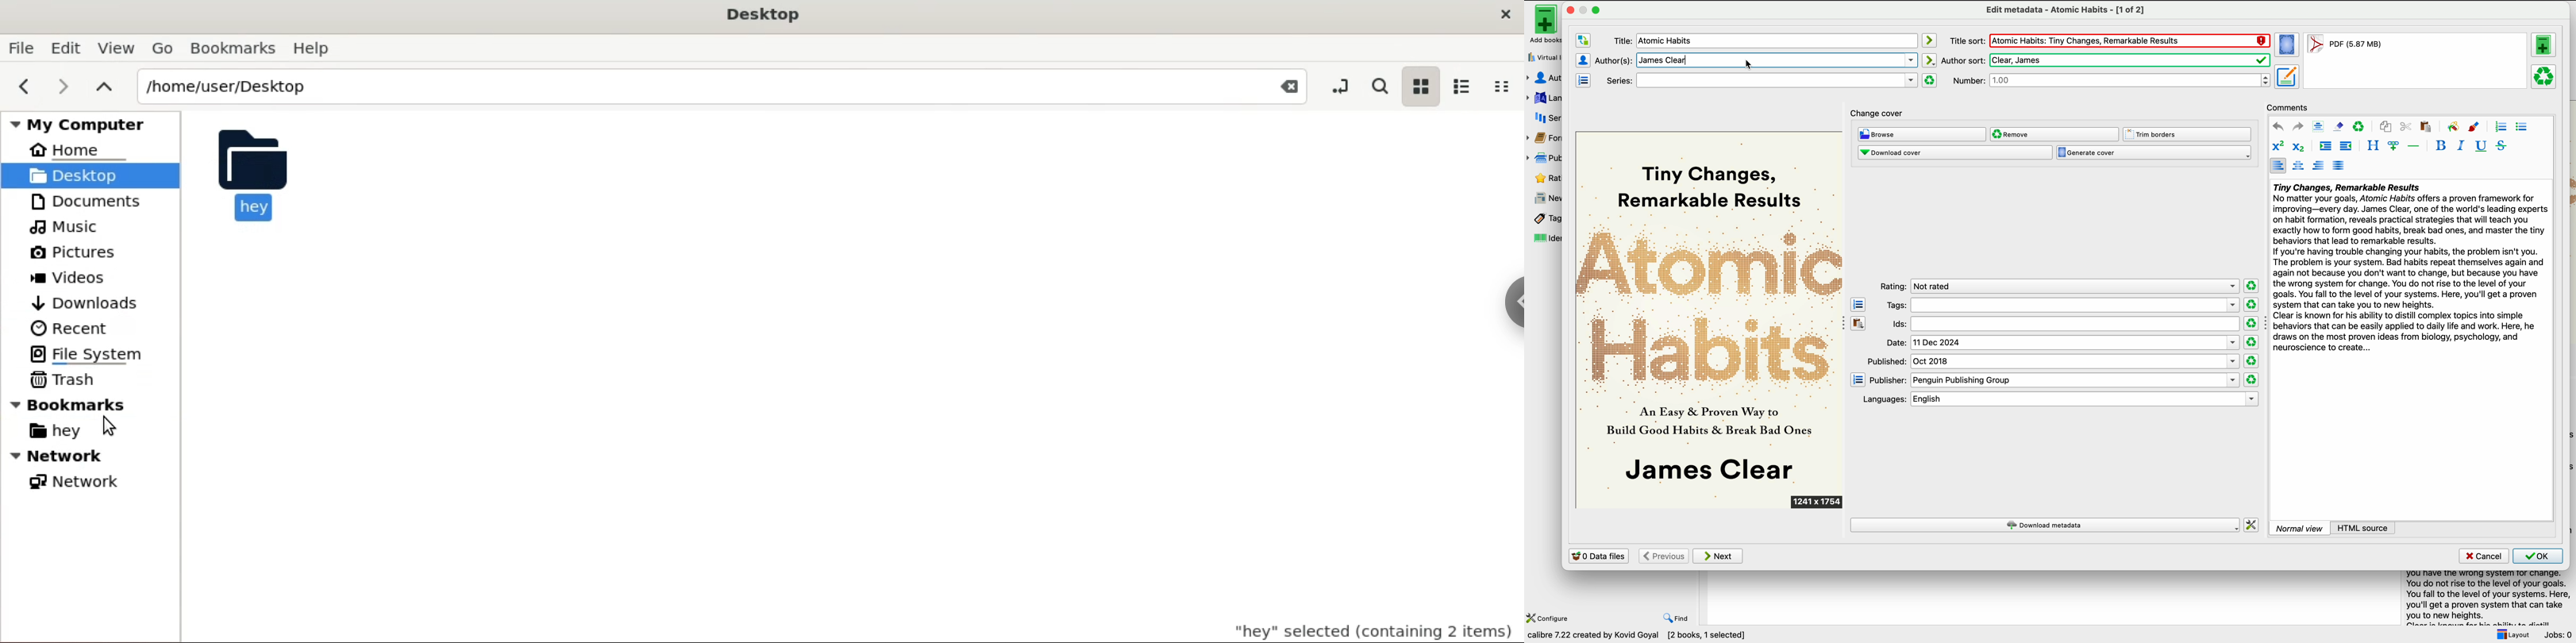 Image resolution: width=2576 pixels, height=644 pixels. Describe the element at coordinates (2538, 556) in the screenshot. I see `OK button` at that location.